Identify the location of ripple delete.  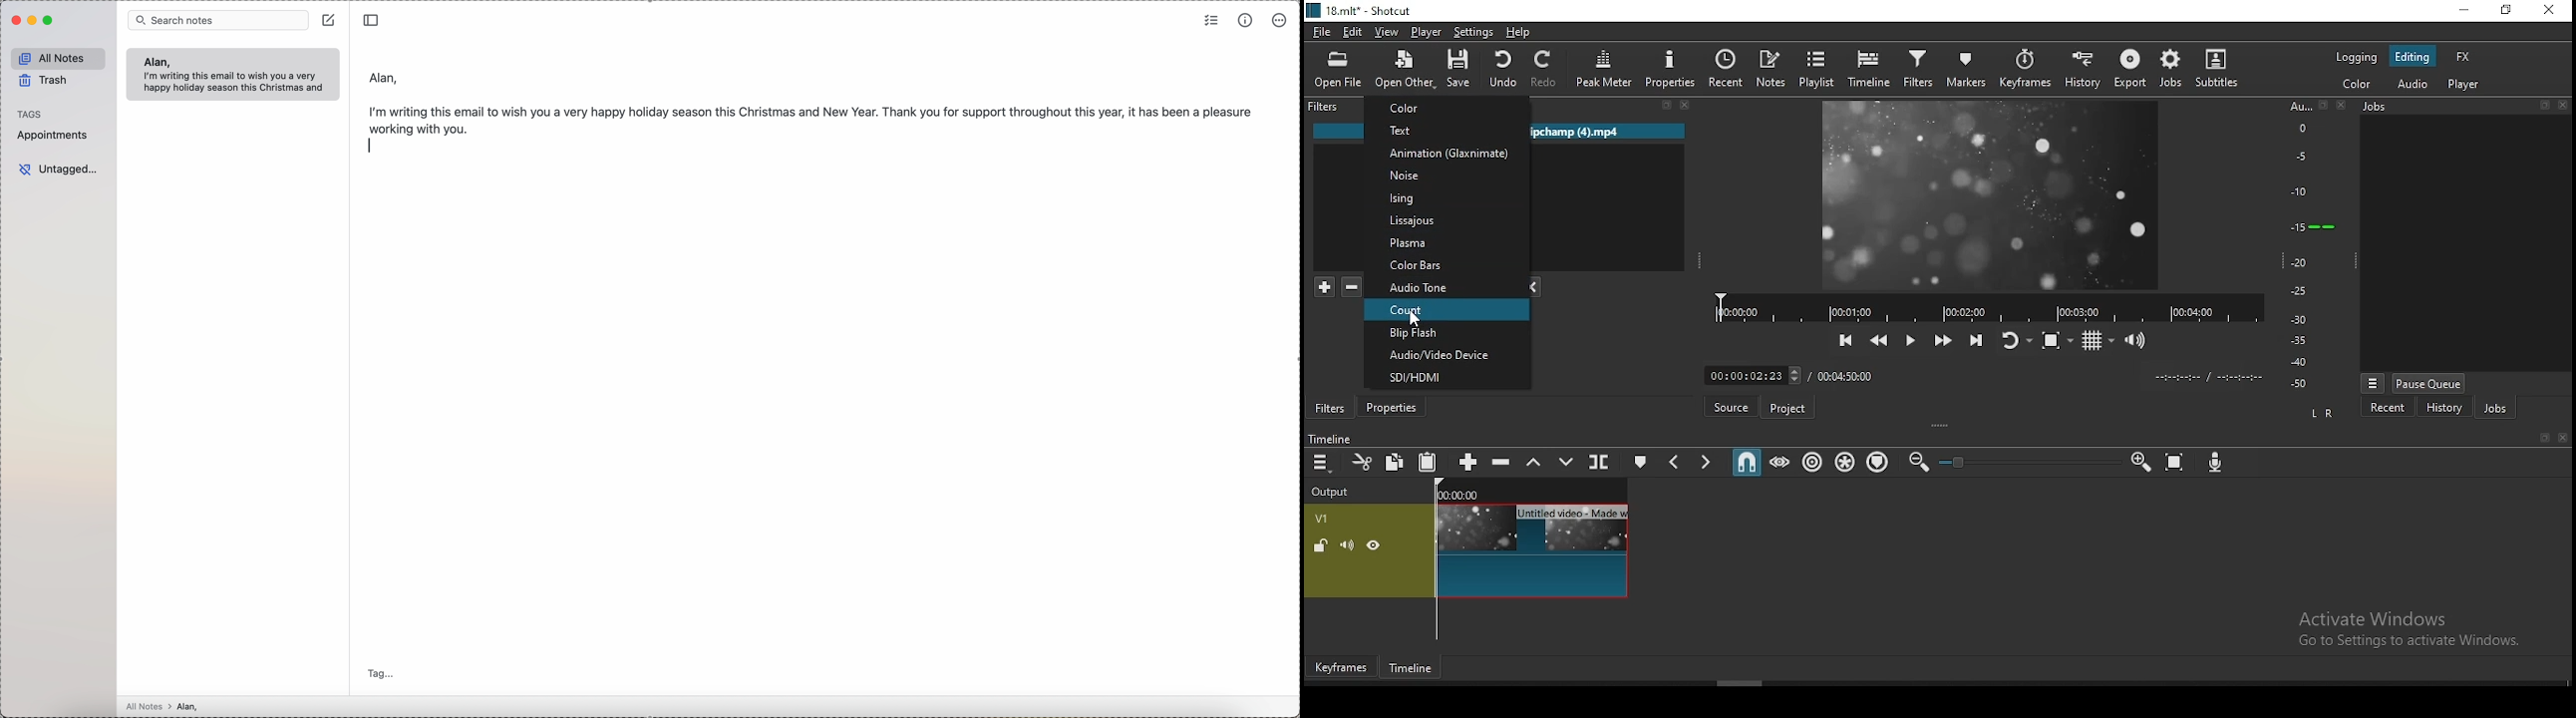
(1502, 464).